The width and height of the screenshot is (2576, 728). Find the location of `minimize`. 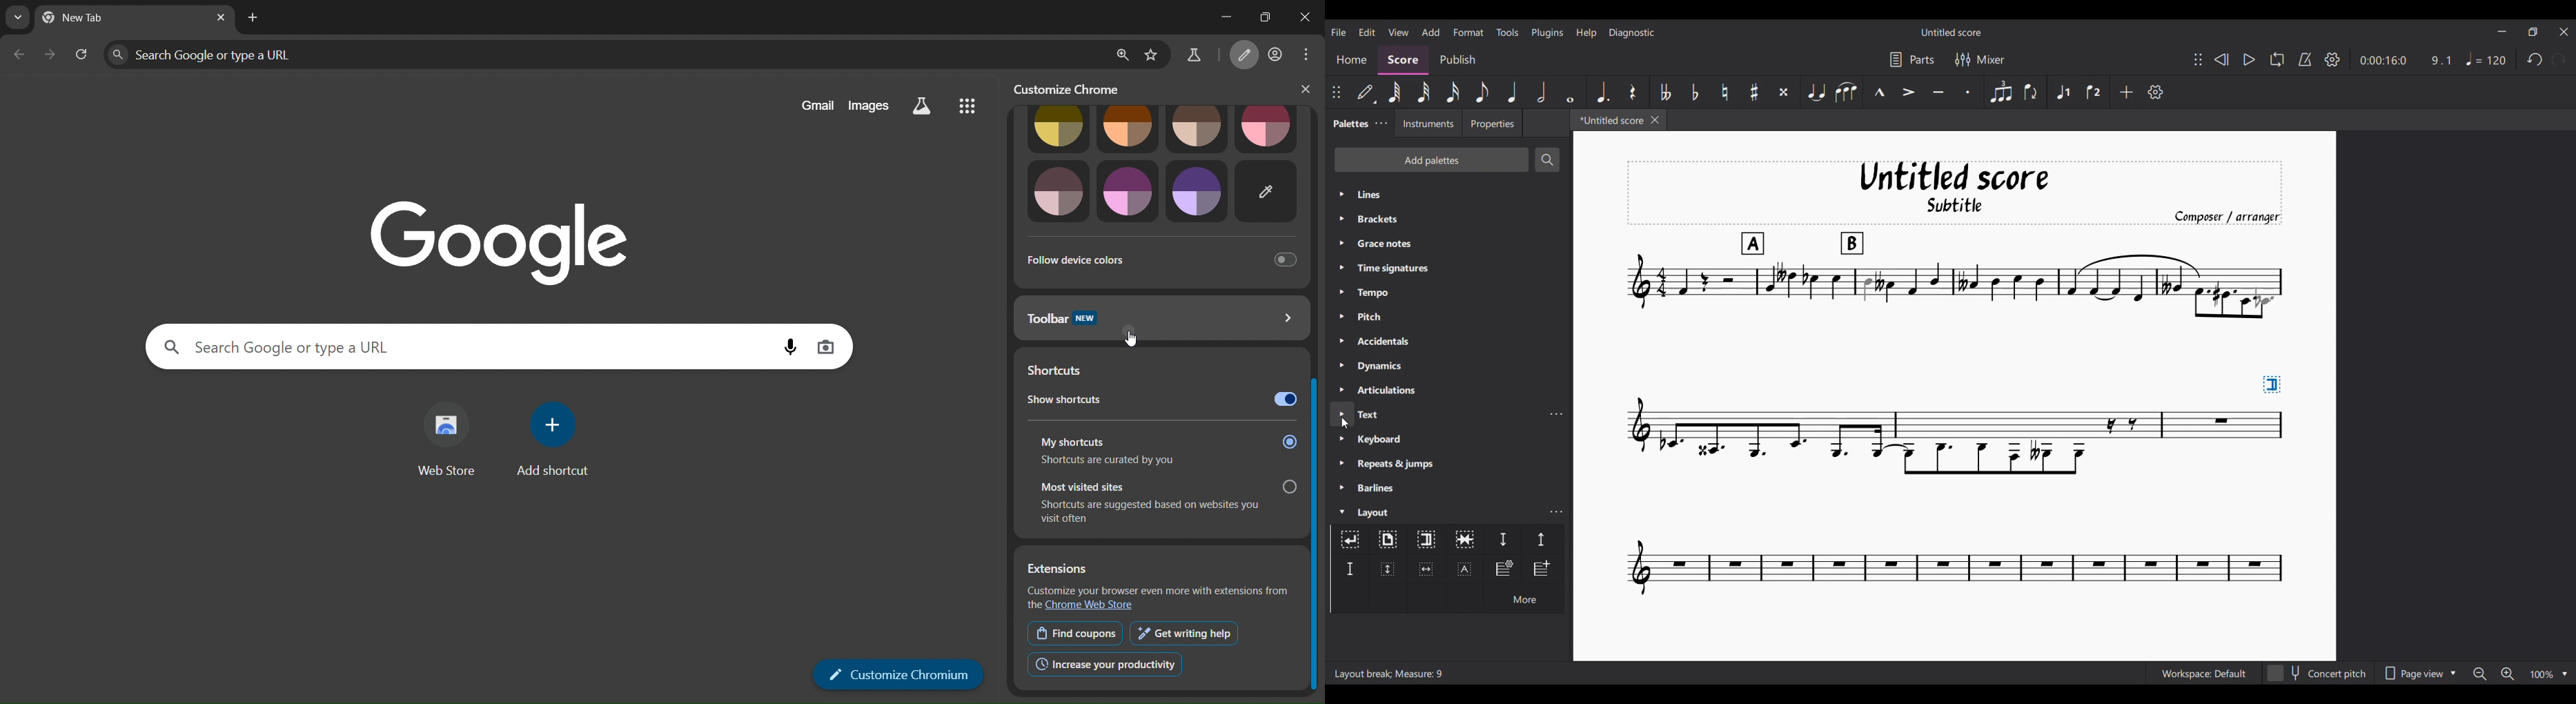

minimize is located at coordinates (1211, 18).